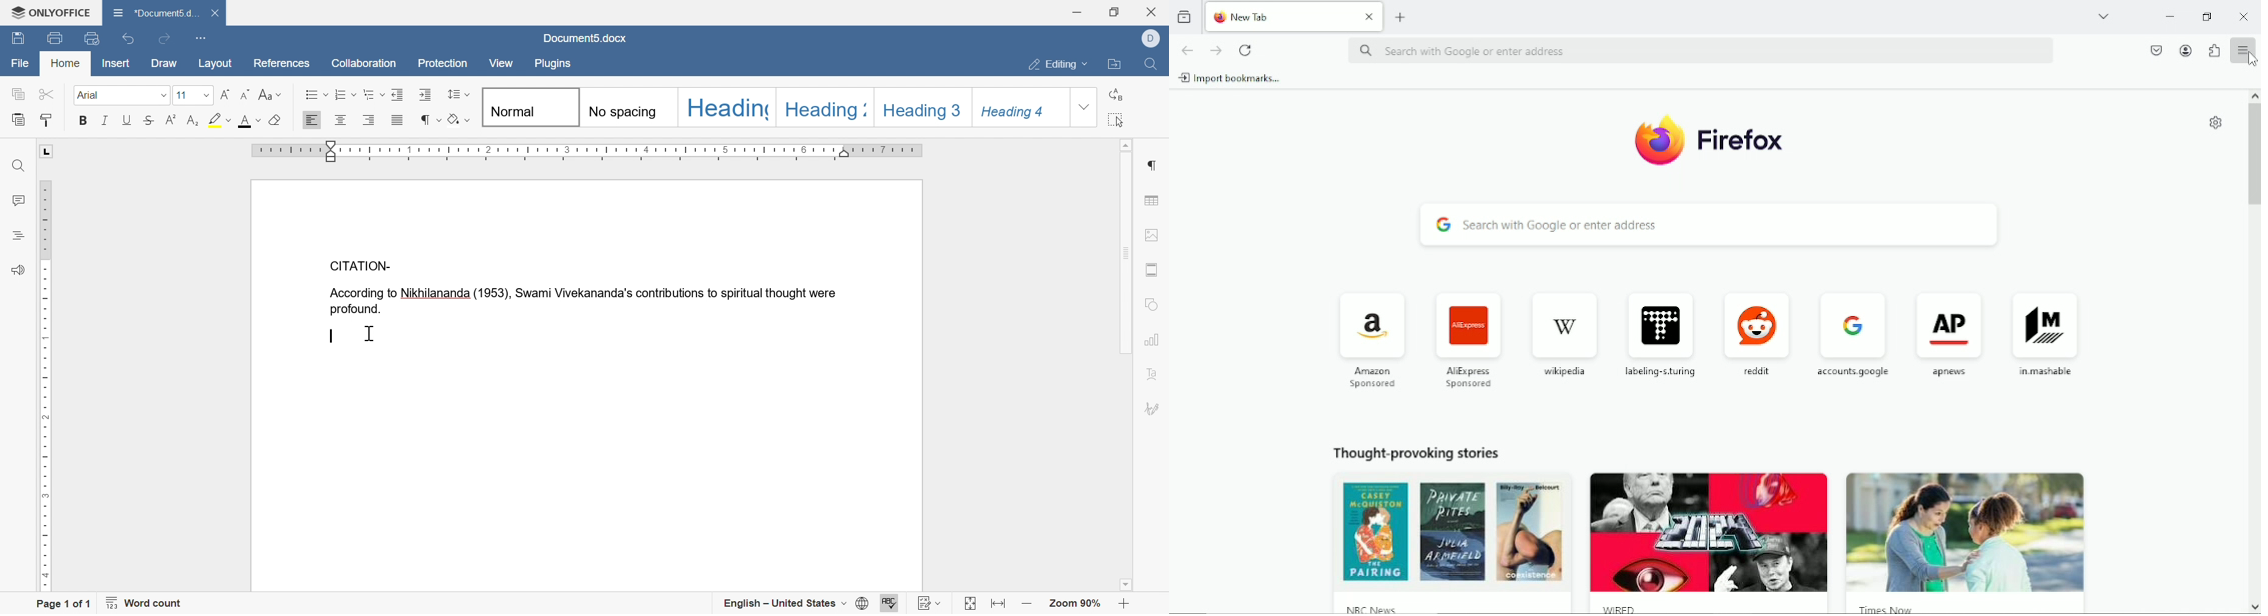 This screenshot has height=616, width=2268. I want to click on file, so click(18, 62).